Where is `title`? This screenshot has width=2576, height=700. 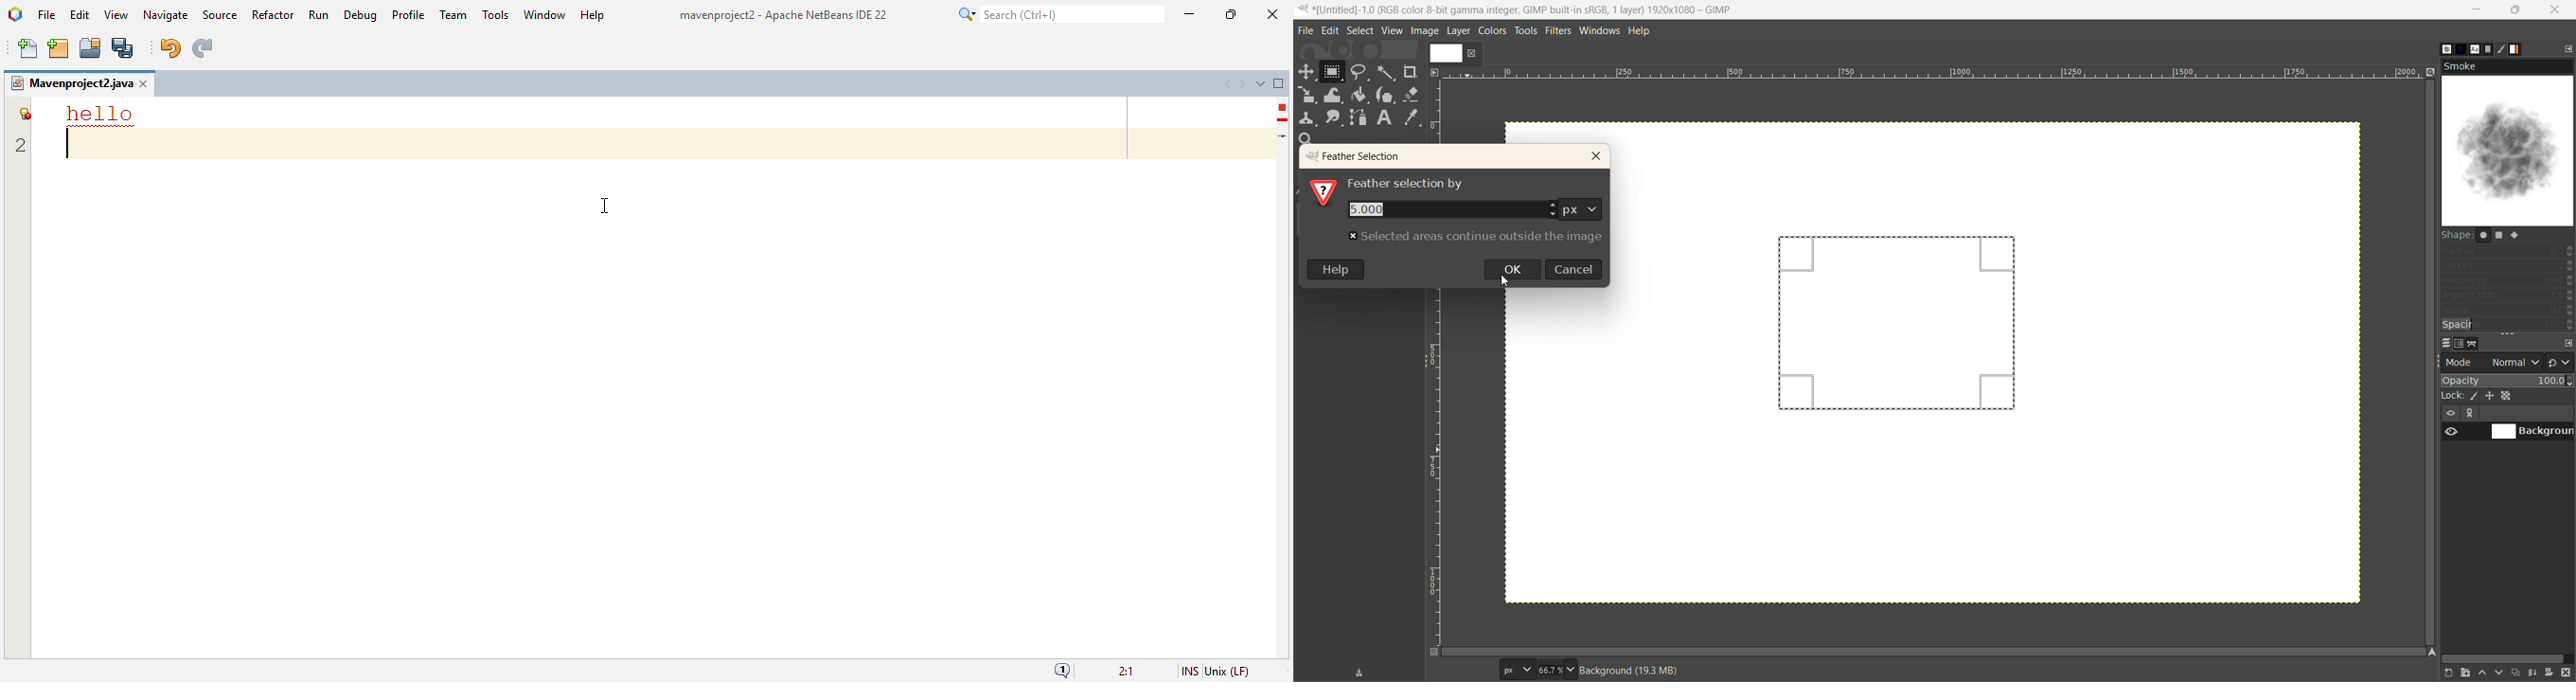 title is located at coordinates (1524, 9).